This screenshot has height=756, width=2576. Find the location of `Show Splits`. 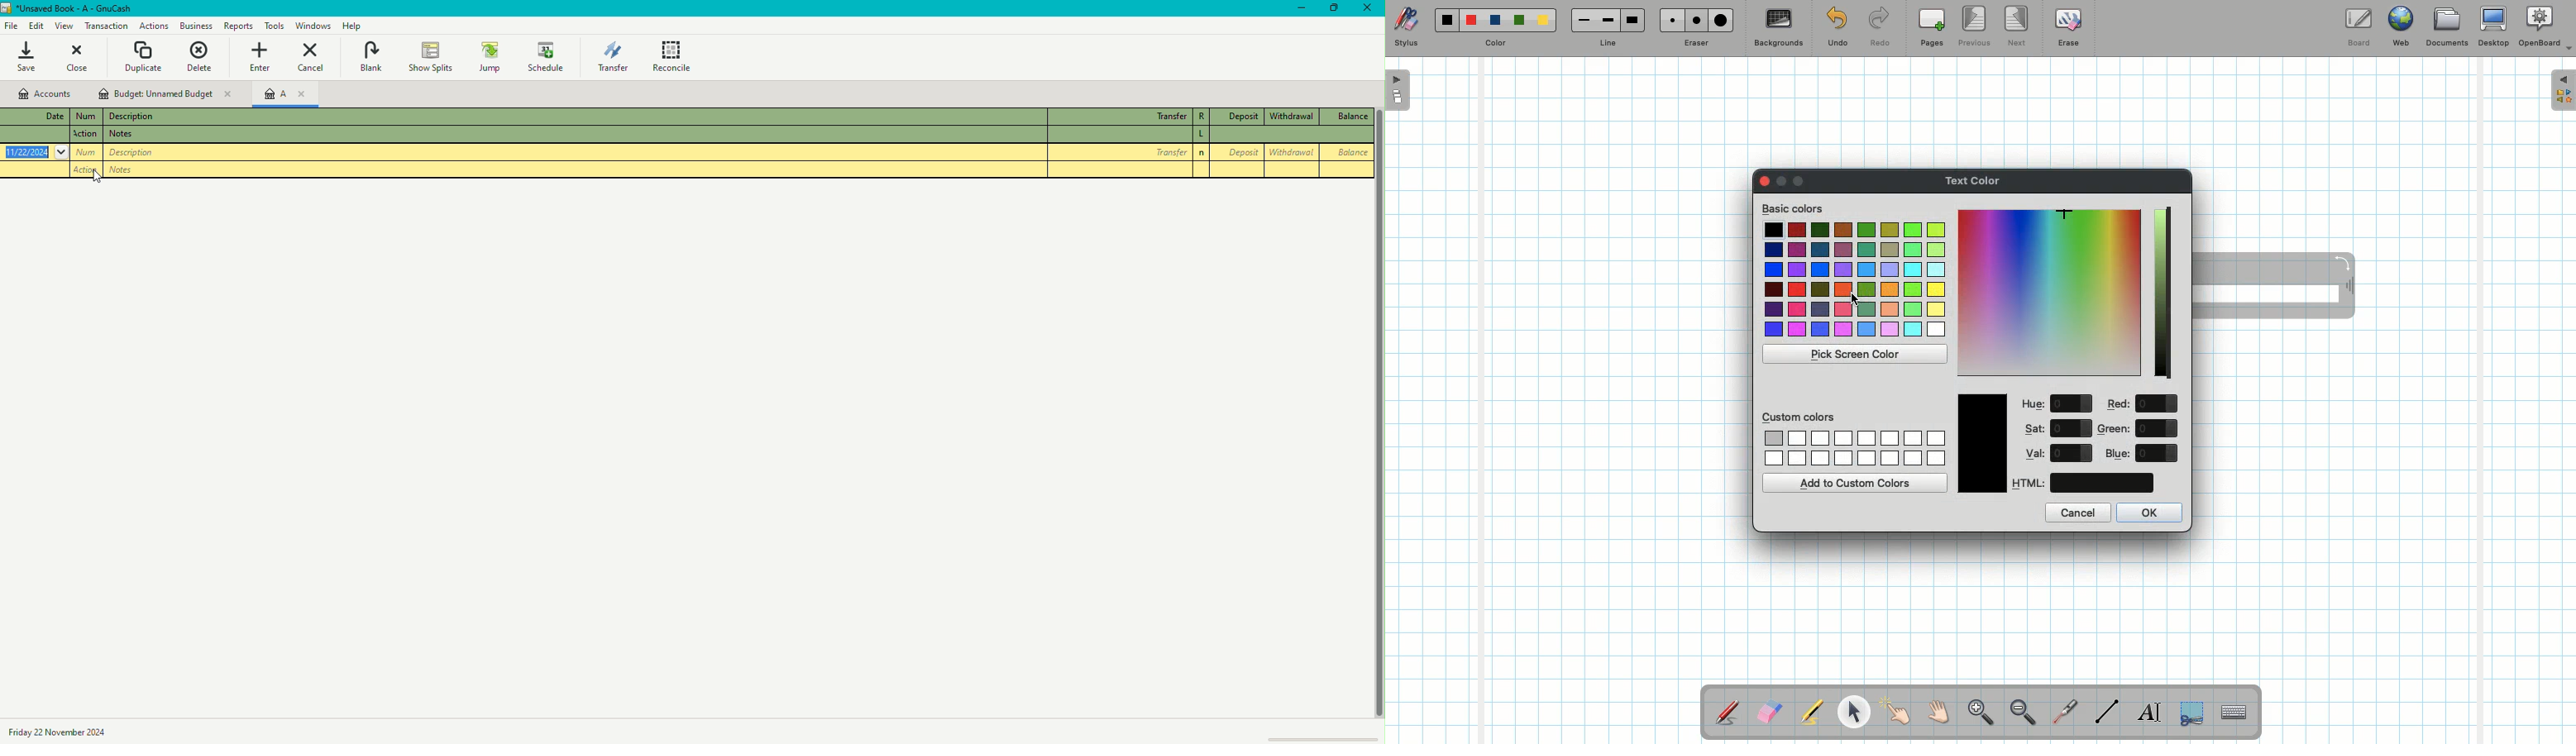

Show Splits is located at coordinates (429, 54).